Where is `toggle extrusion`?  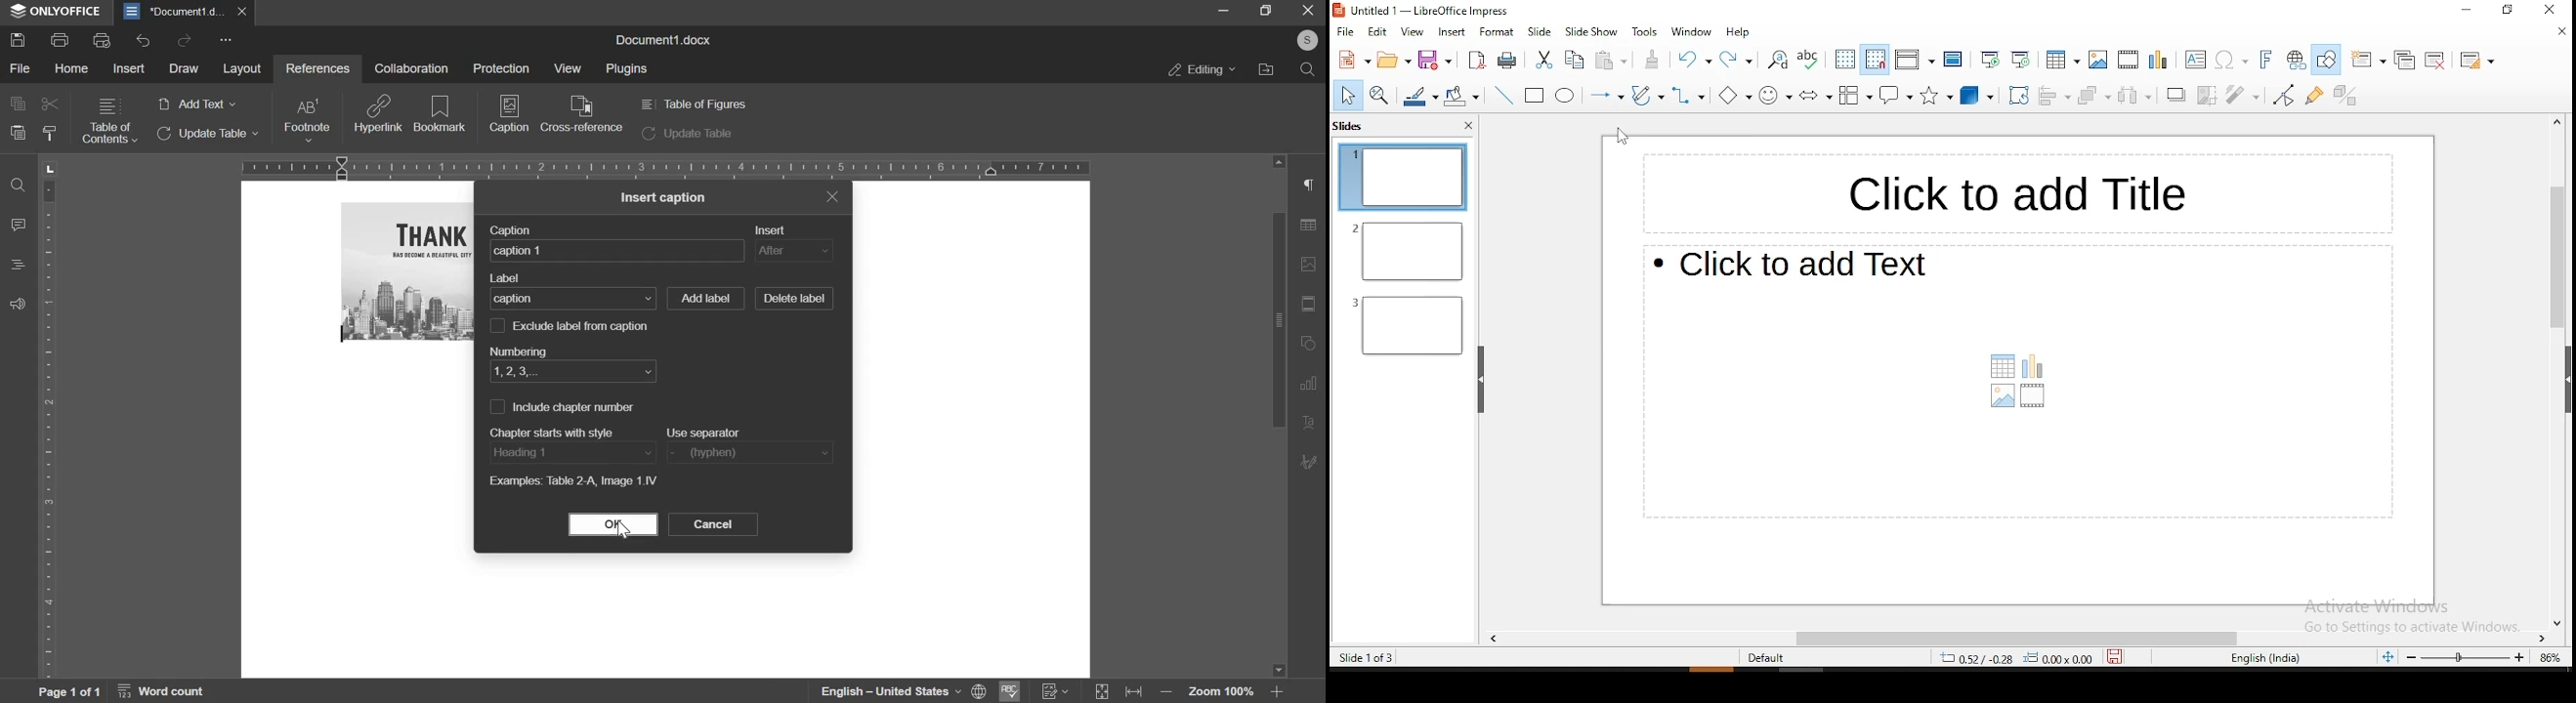
toggle extrusion is located at coordinates (2342, 96).